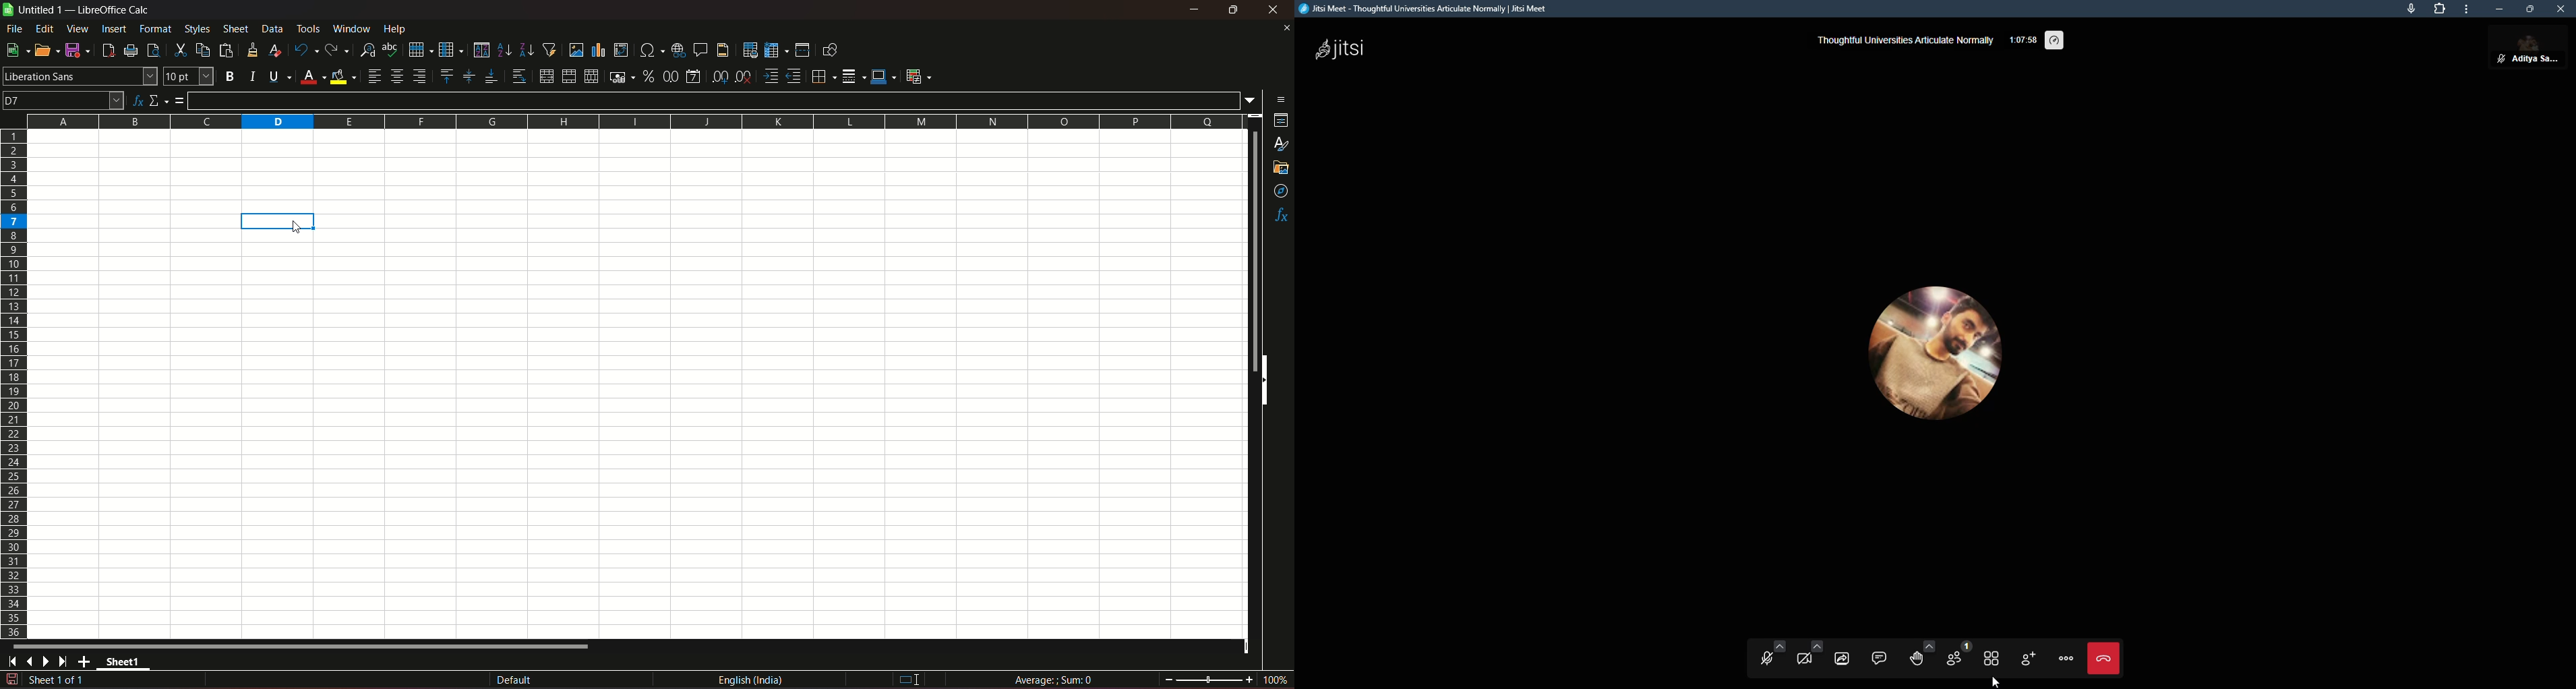  Describe the element at coordinates (136, 101) in the screenshot. I see `function wizard` at that location.